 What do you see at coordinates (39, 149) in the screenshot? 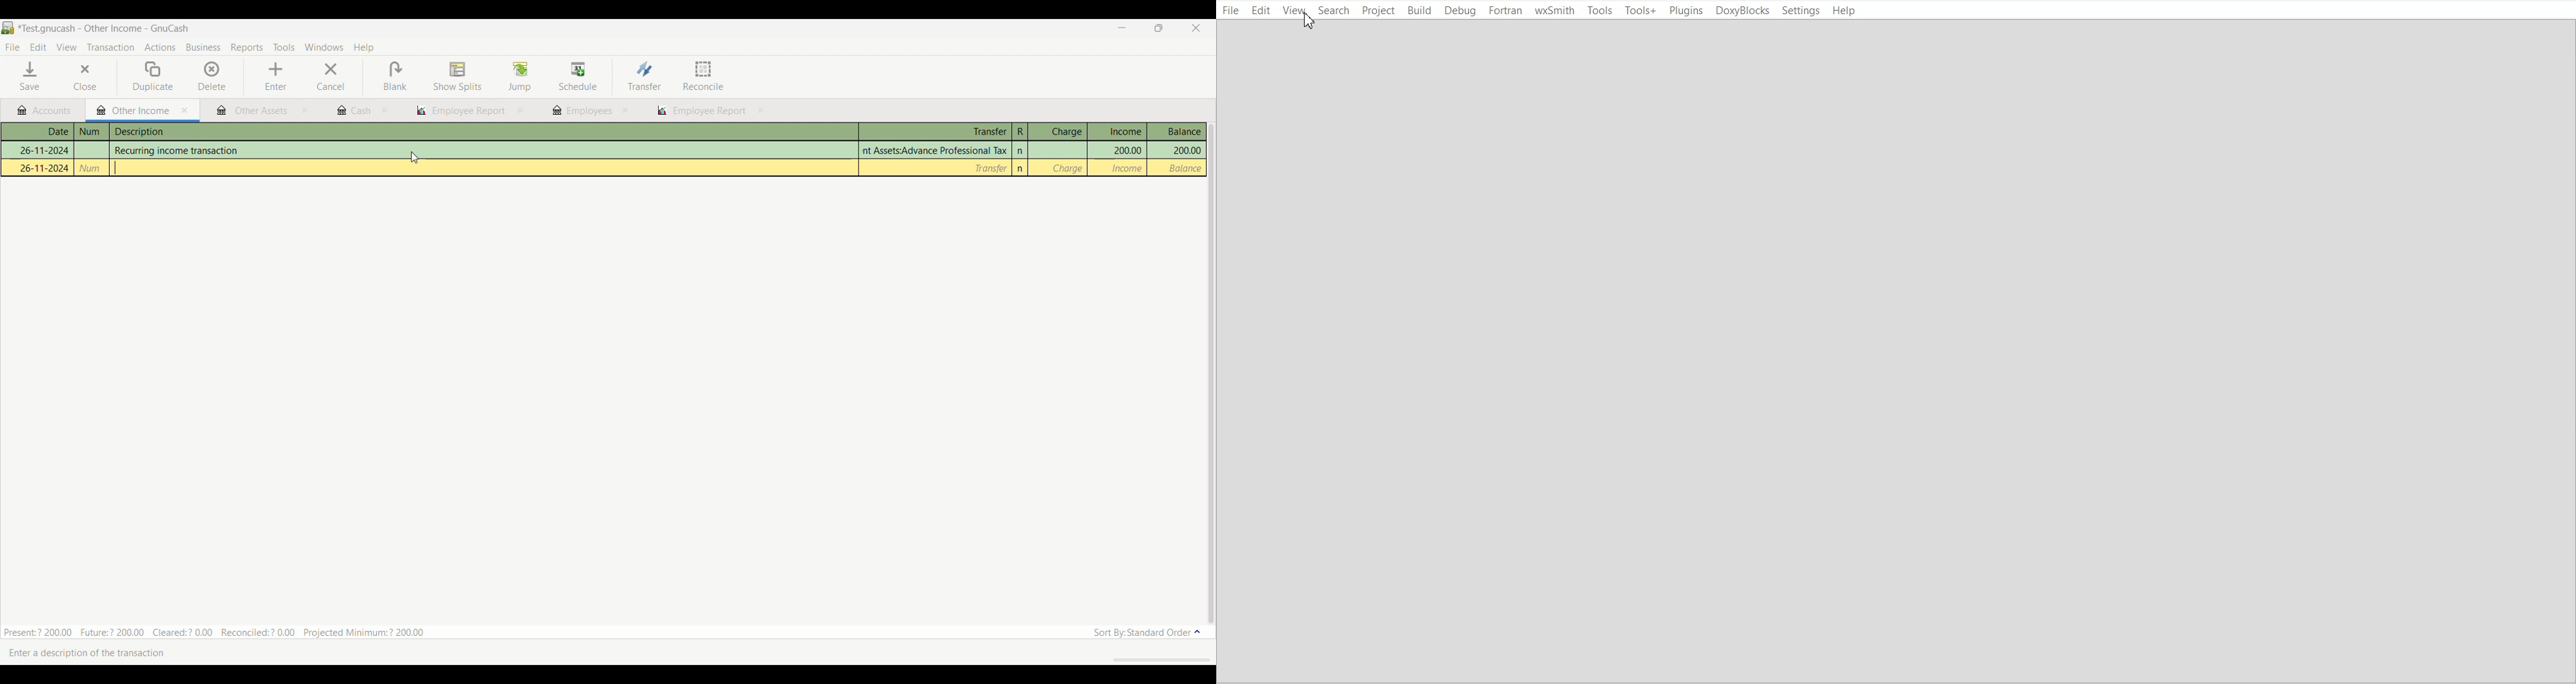
I see `26-11-2024` at bounding box center [39, 149].